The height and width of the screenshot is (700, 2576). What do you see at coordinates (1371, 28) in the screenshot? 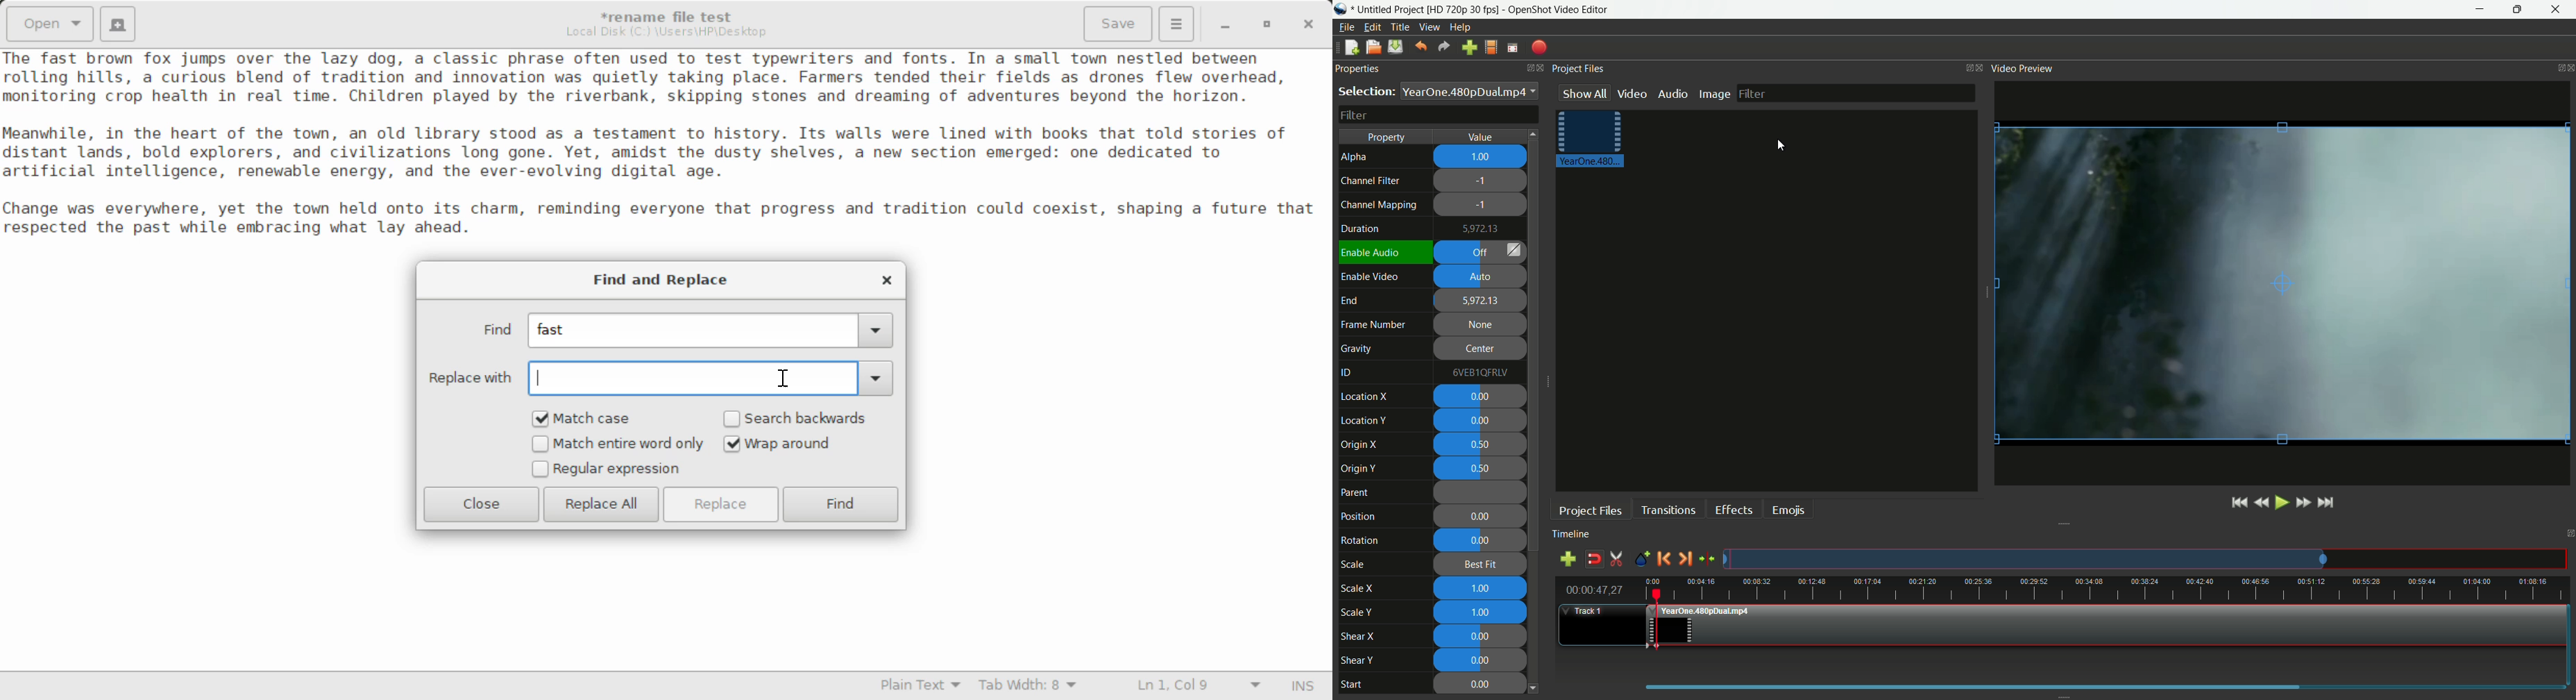
I see `edit menu` at bounding box center [1371, 28].